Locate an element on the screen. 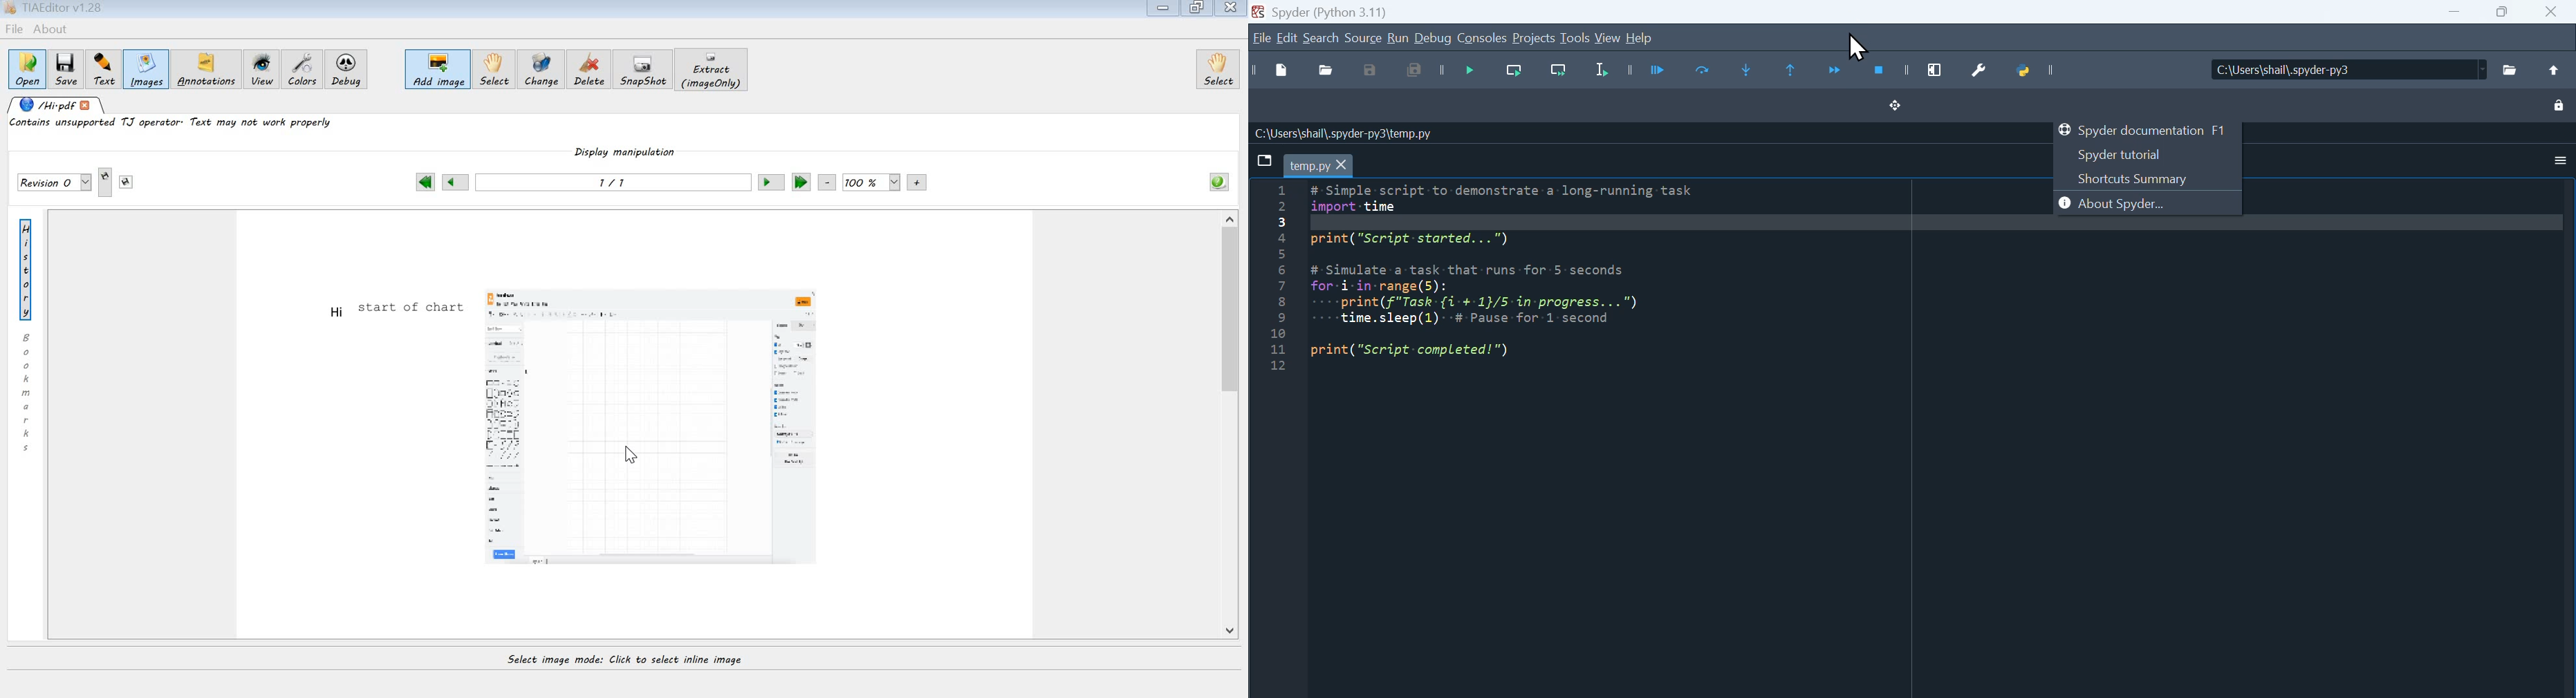 The height and width of the screenshot is (700, 2576). Source is located at coordinates (1362, 39).